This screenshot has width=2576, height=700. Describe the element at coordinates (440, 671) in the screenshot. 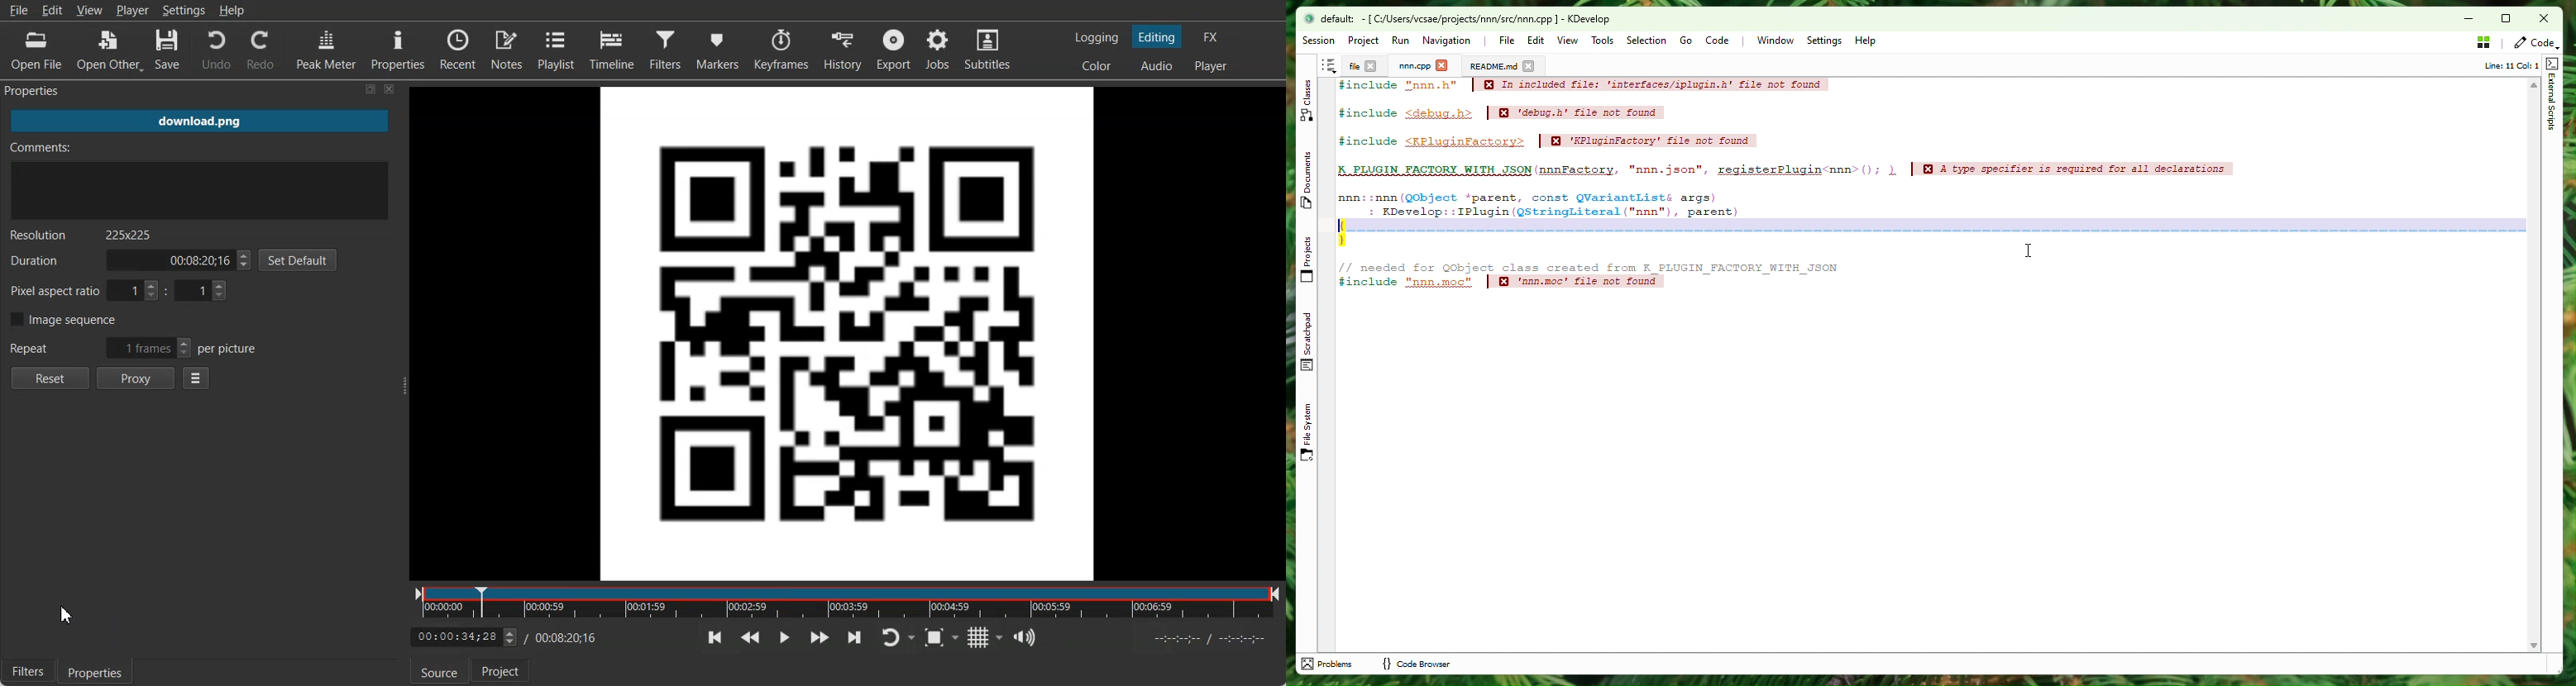

I see `Source` at that location.